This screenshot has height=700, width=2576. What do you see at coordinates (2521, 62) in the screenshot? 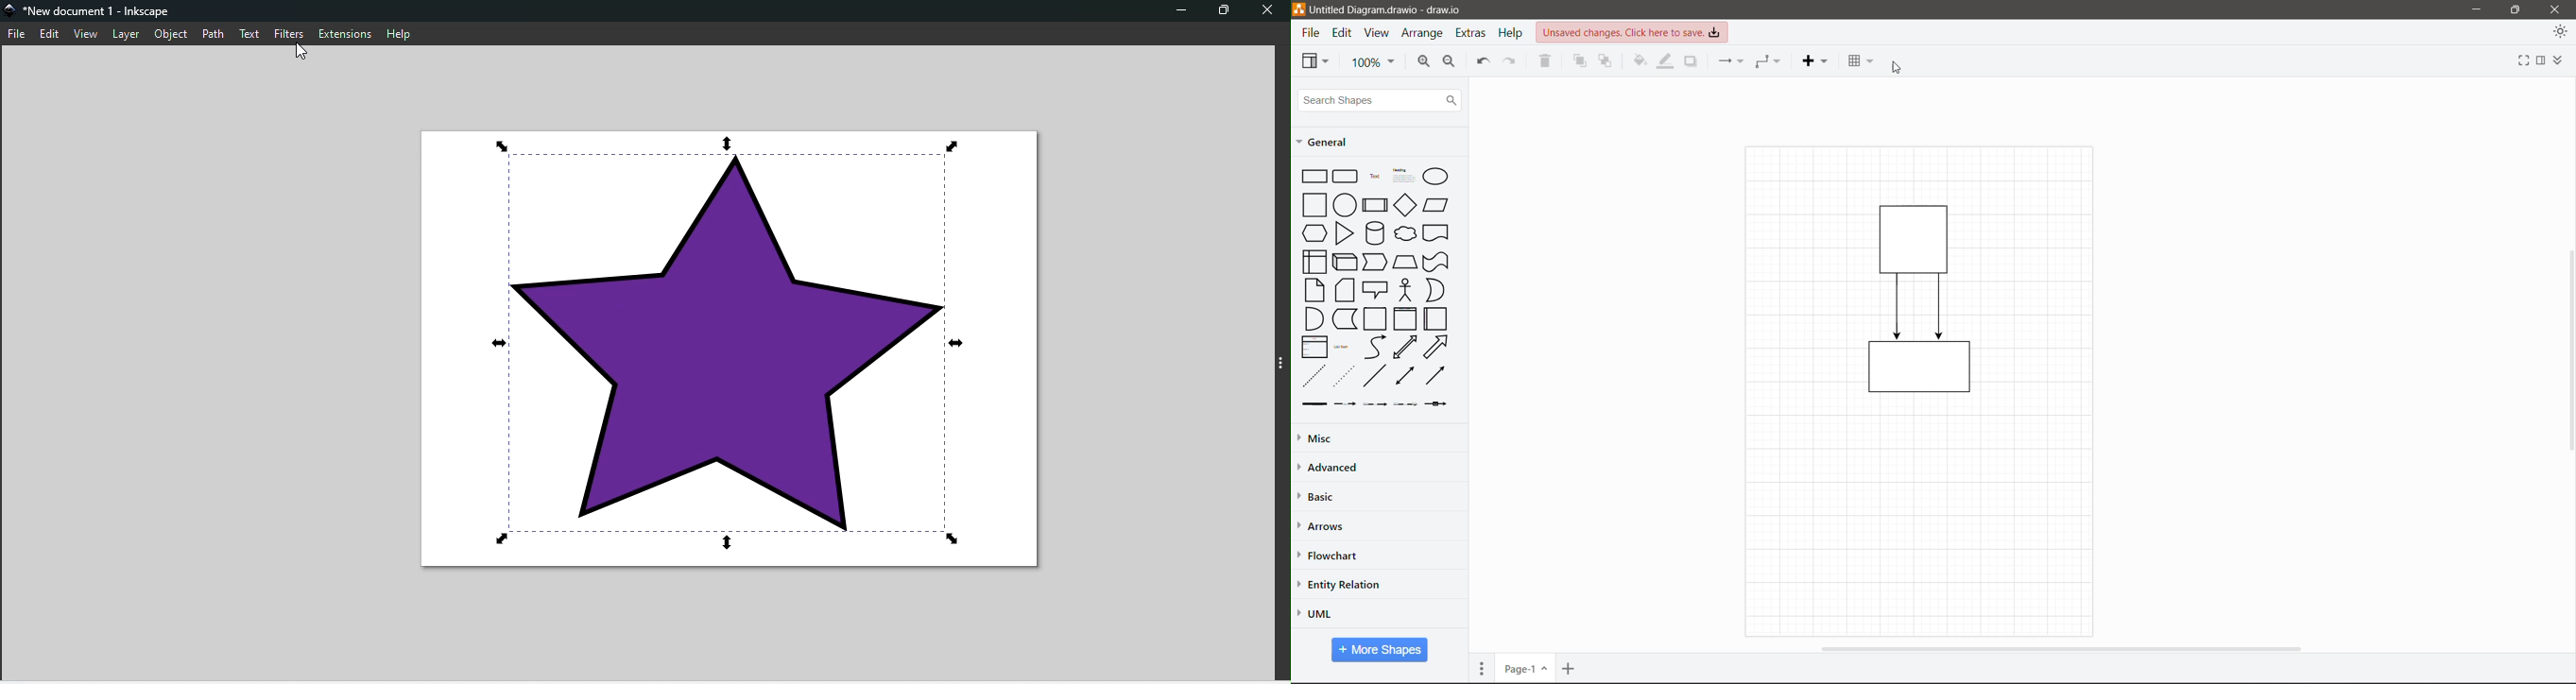
I see `Fullscreen` at bounding box center [2521, 62].